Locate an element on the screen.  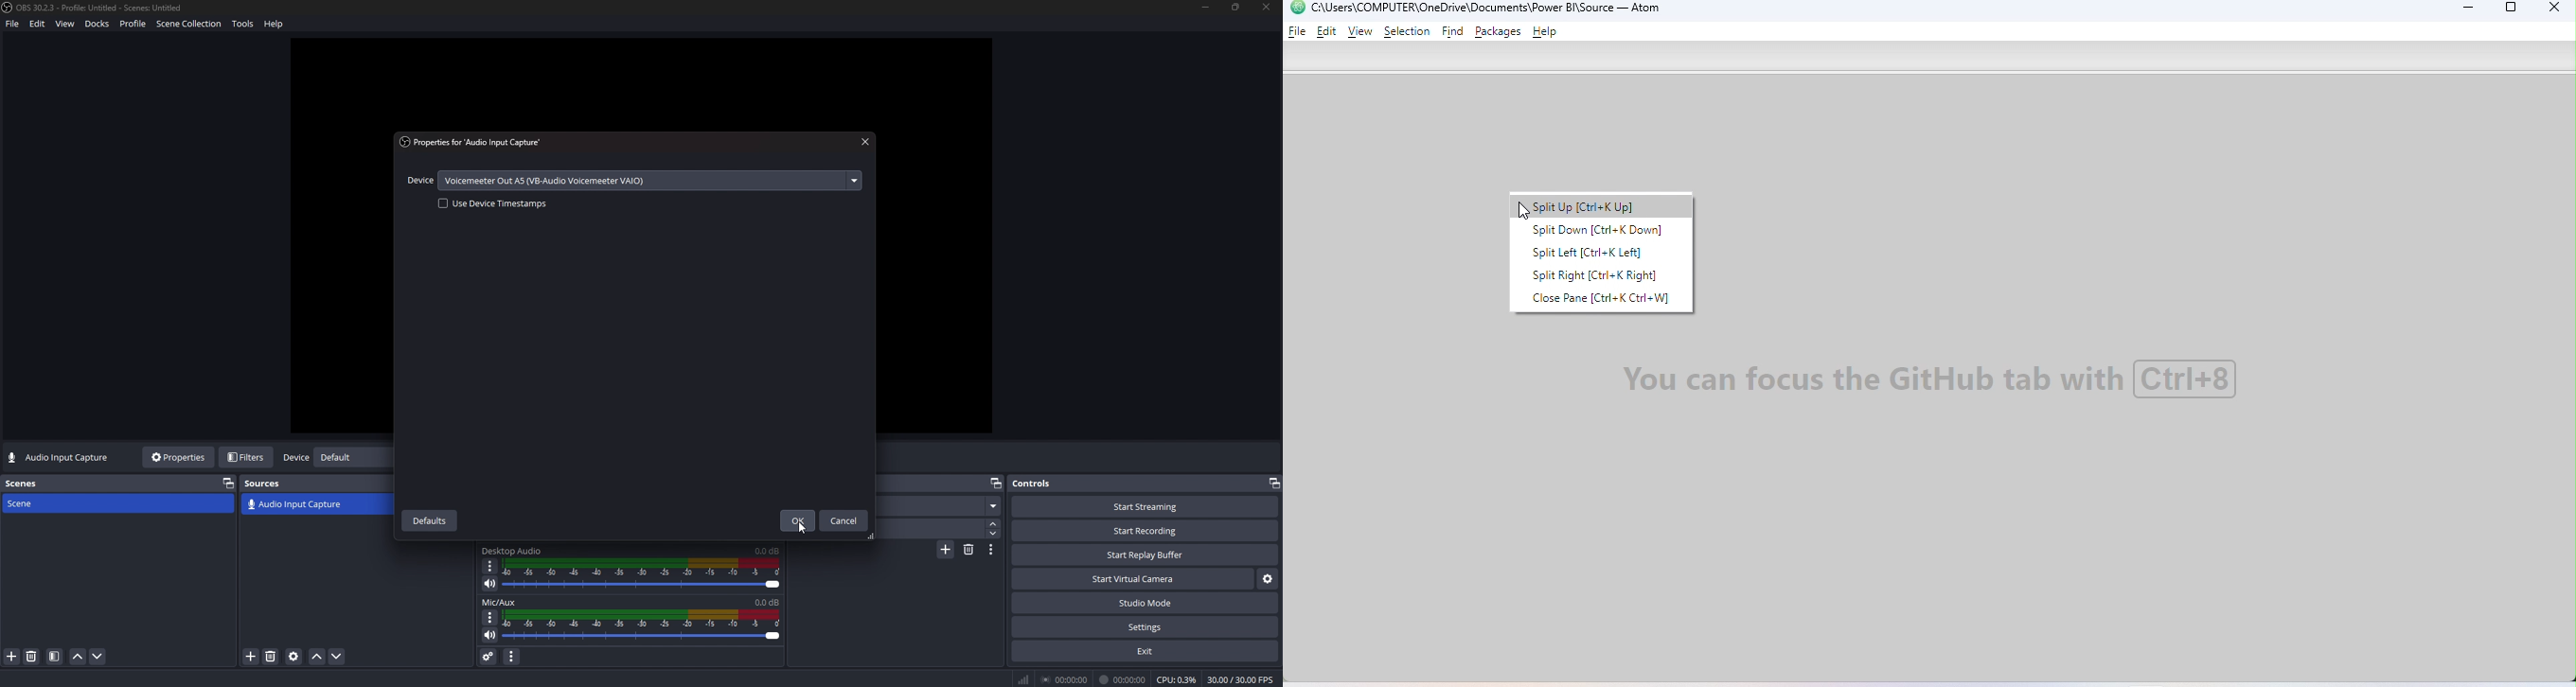
move source down is located at coordinates (336, 657).